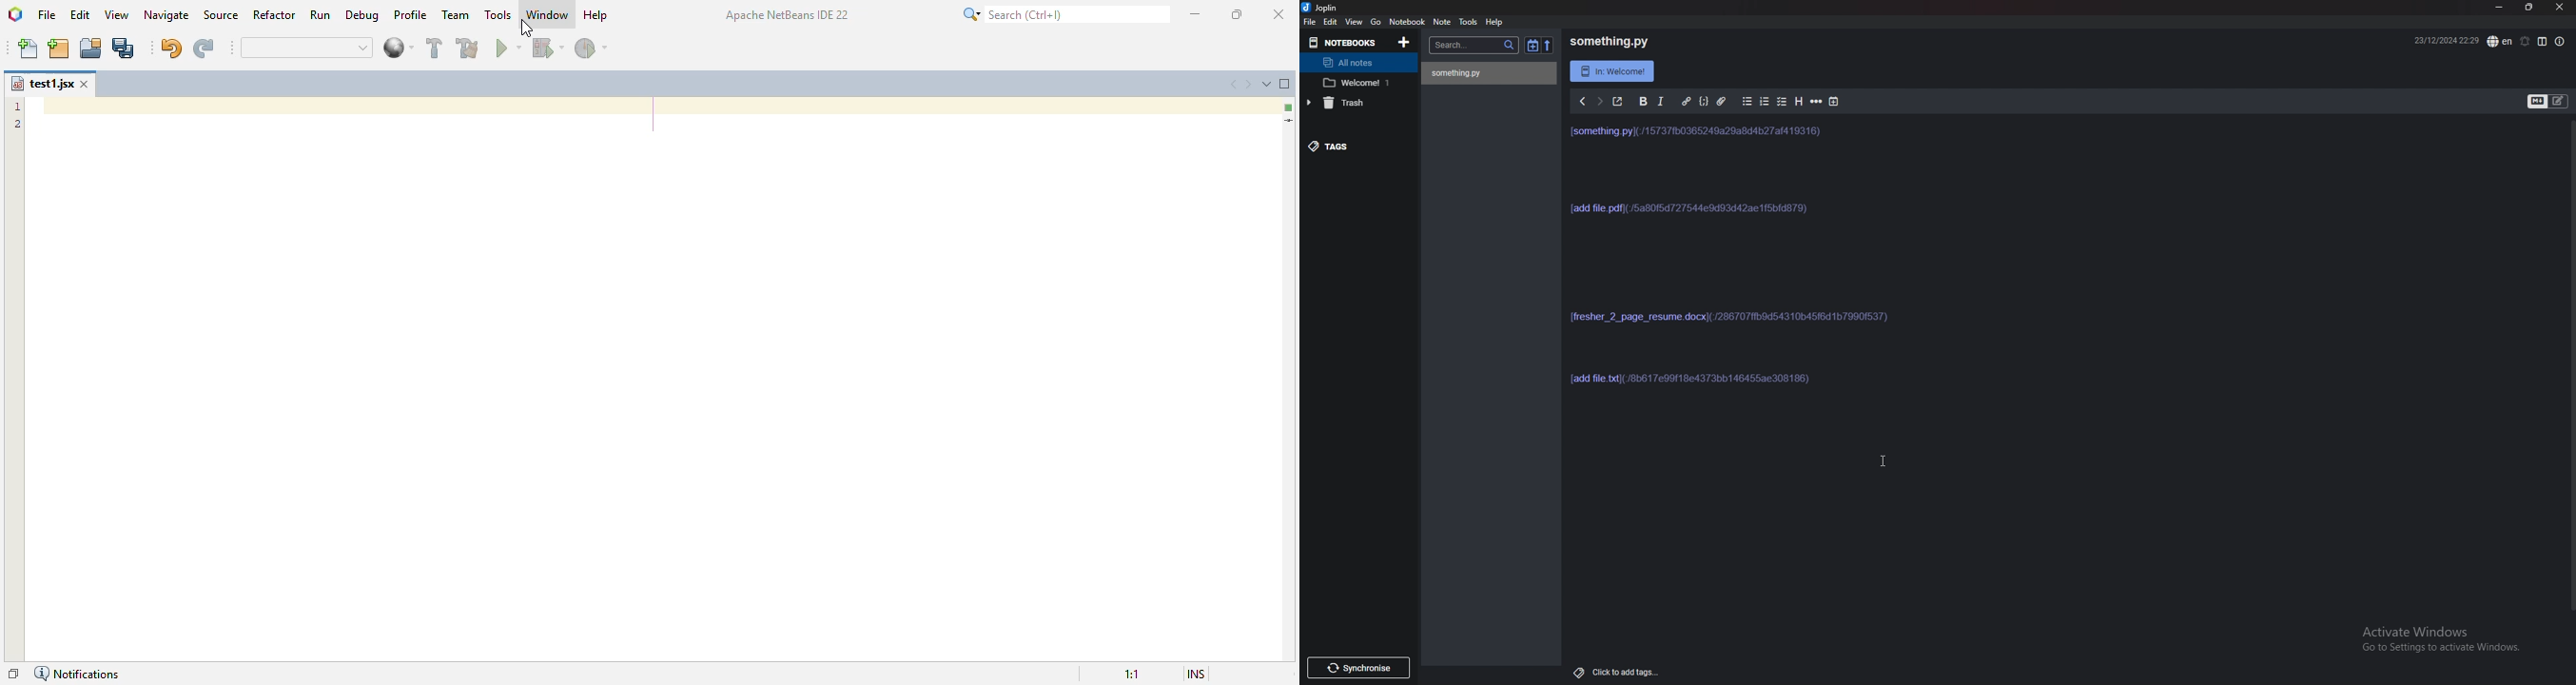  What do you see at coordinates (1722, 102) in the screenshot?
I see `Attachment` at bounding box center [1722, 102].